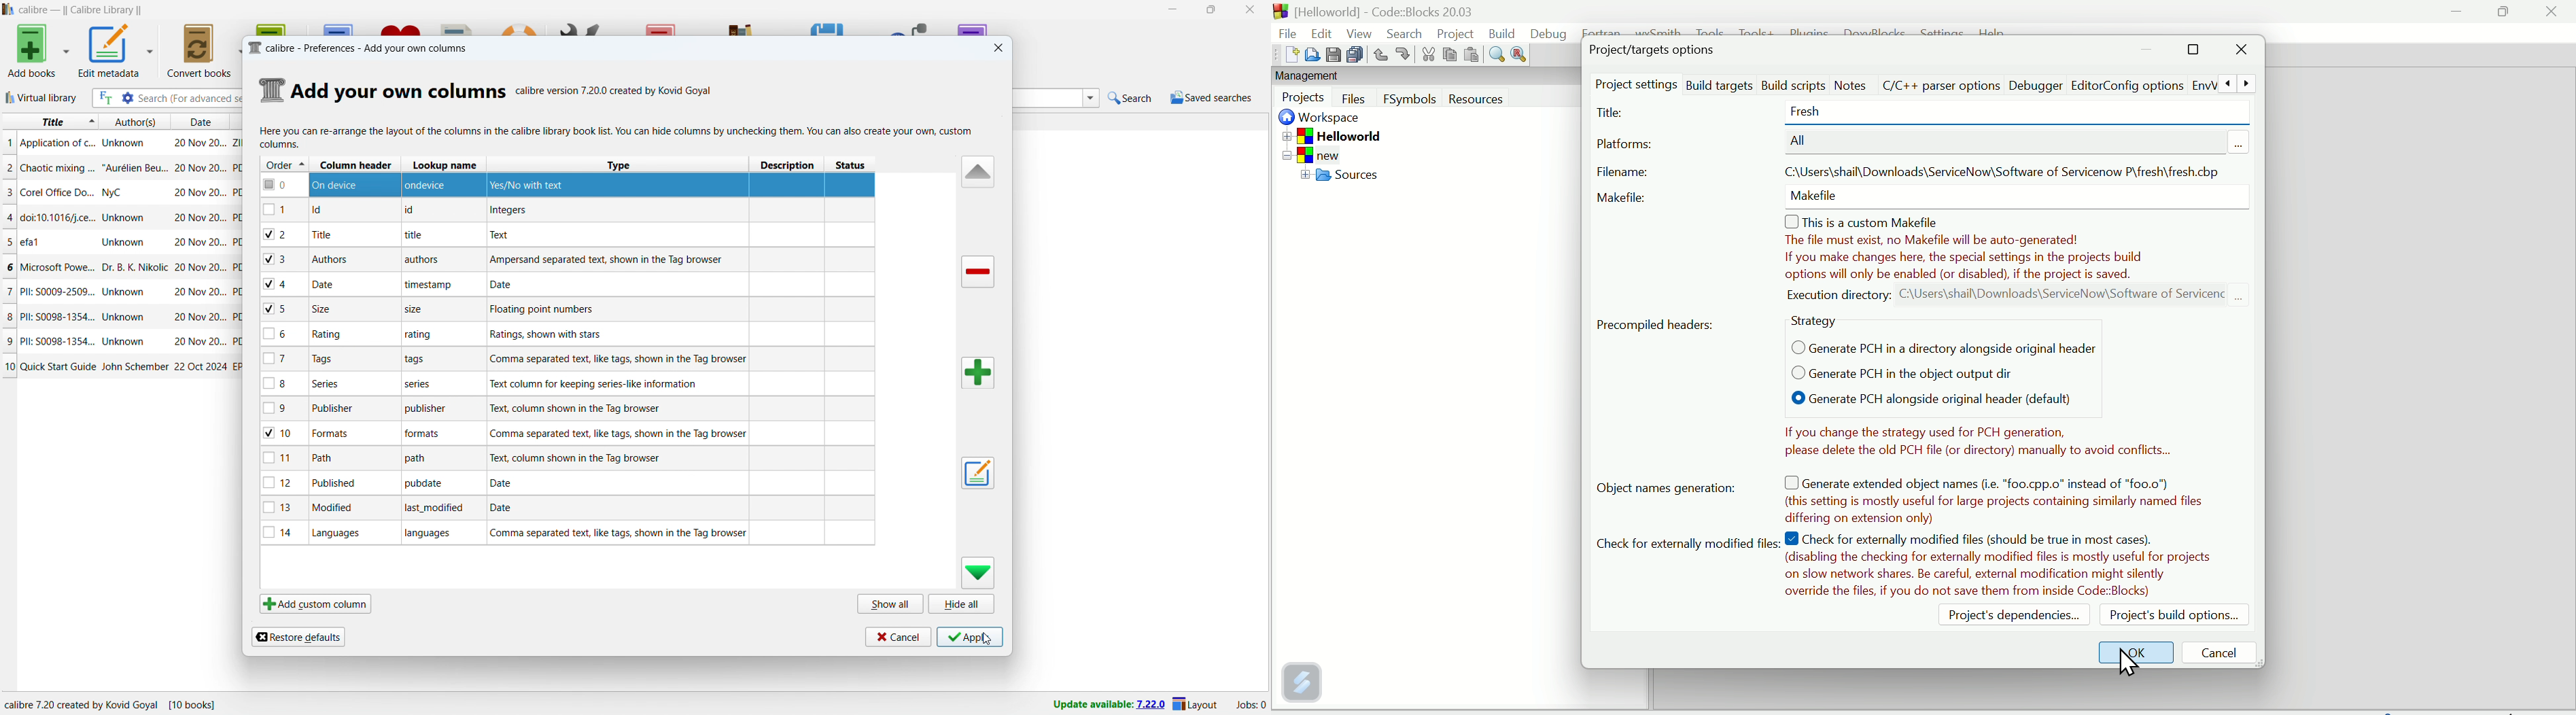  What do you see at coordinates (58, 144) in the screenshot?
I see `title` at bounding box center [58, 144].